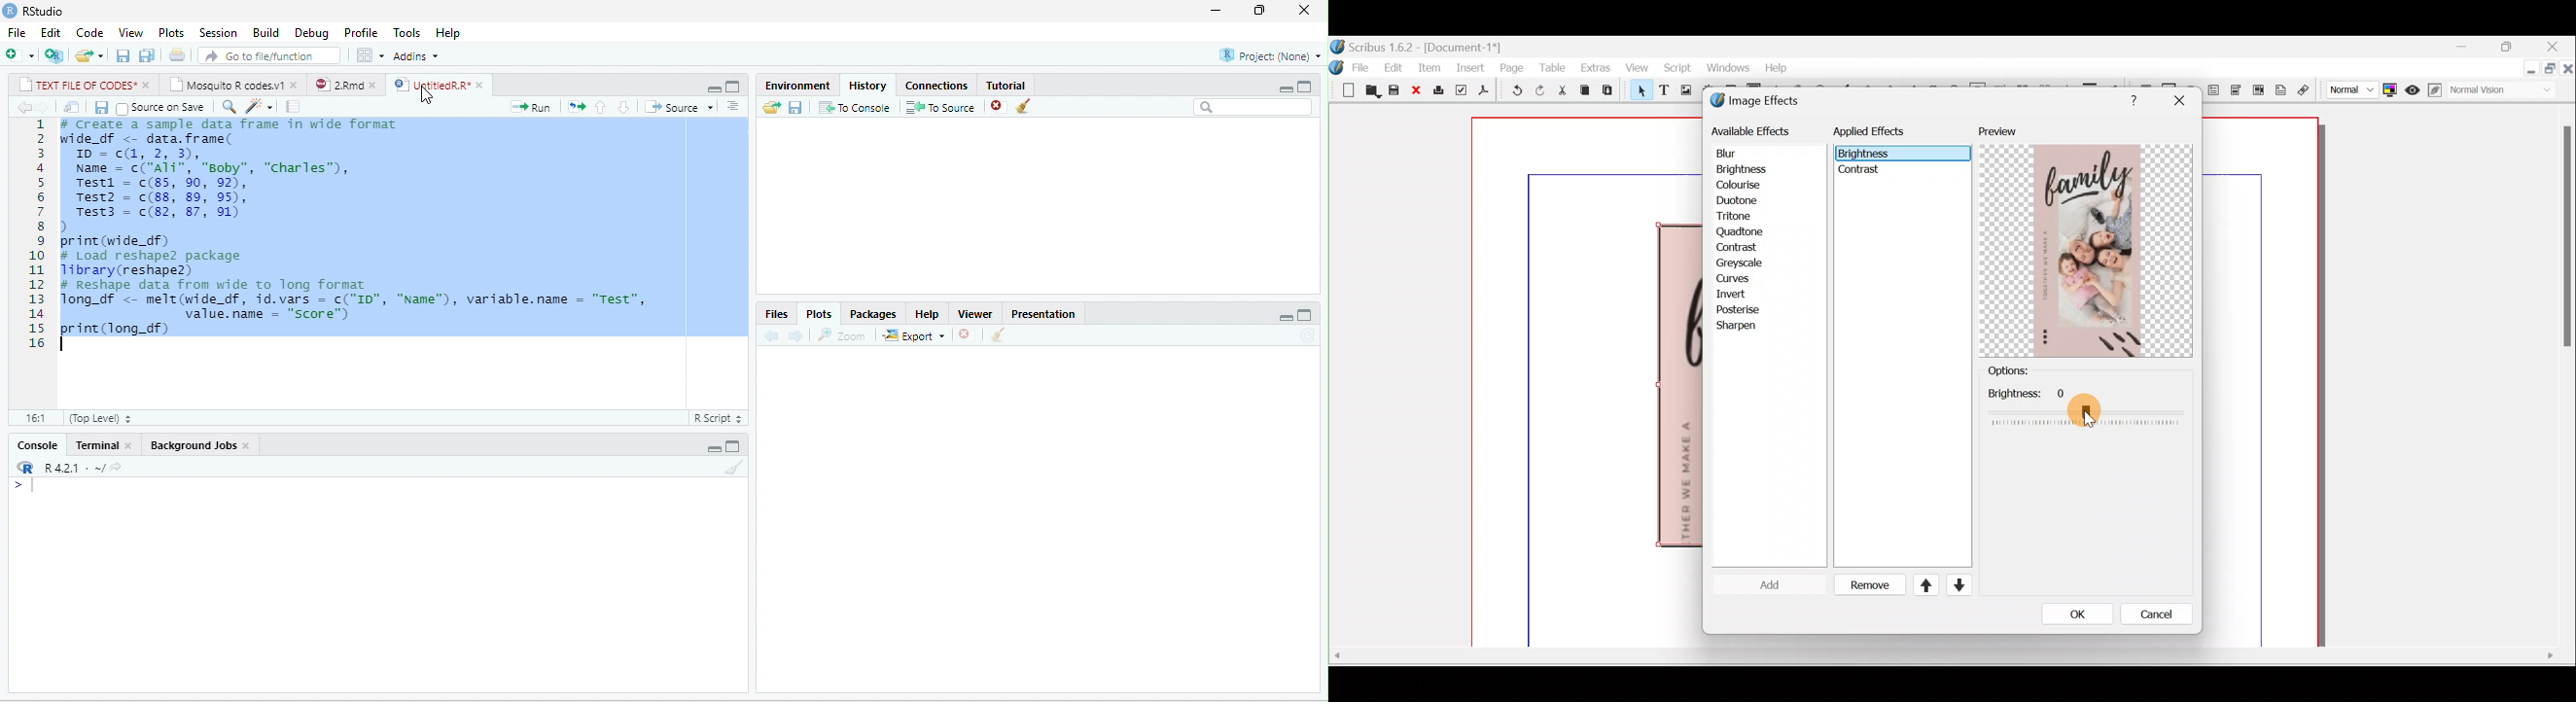 This screenshot has height=728, width=2576. I want to click on open in new window, so click(71, 107).